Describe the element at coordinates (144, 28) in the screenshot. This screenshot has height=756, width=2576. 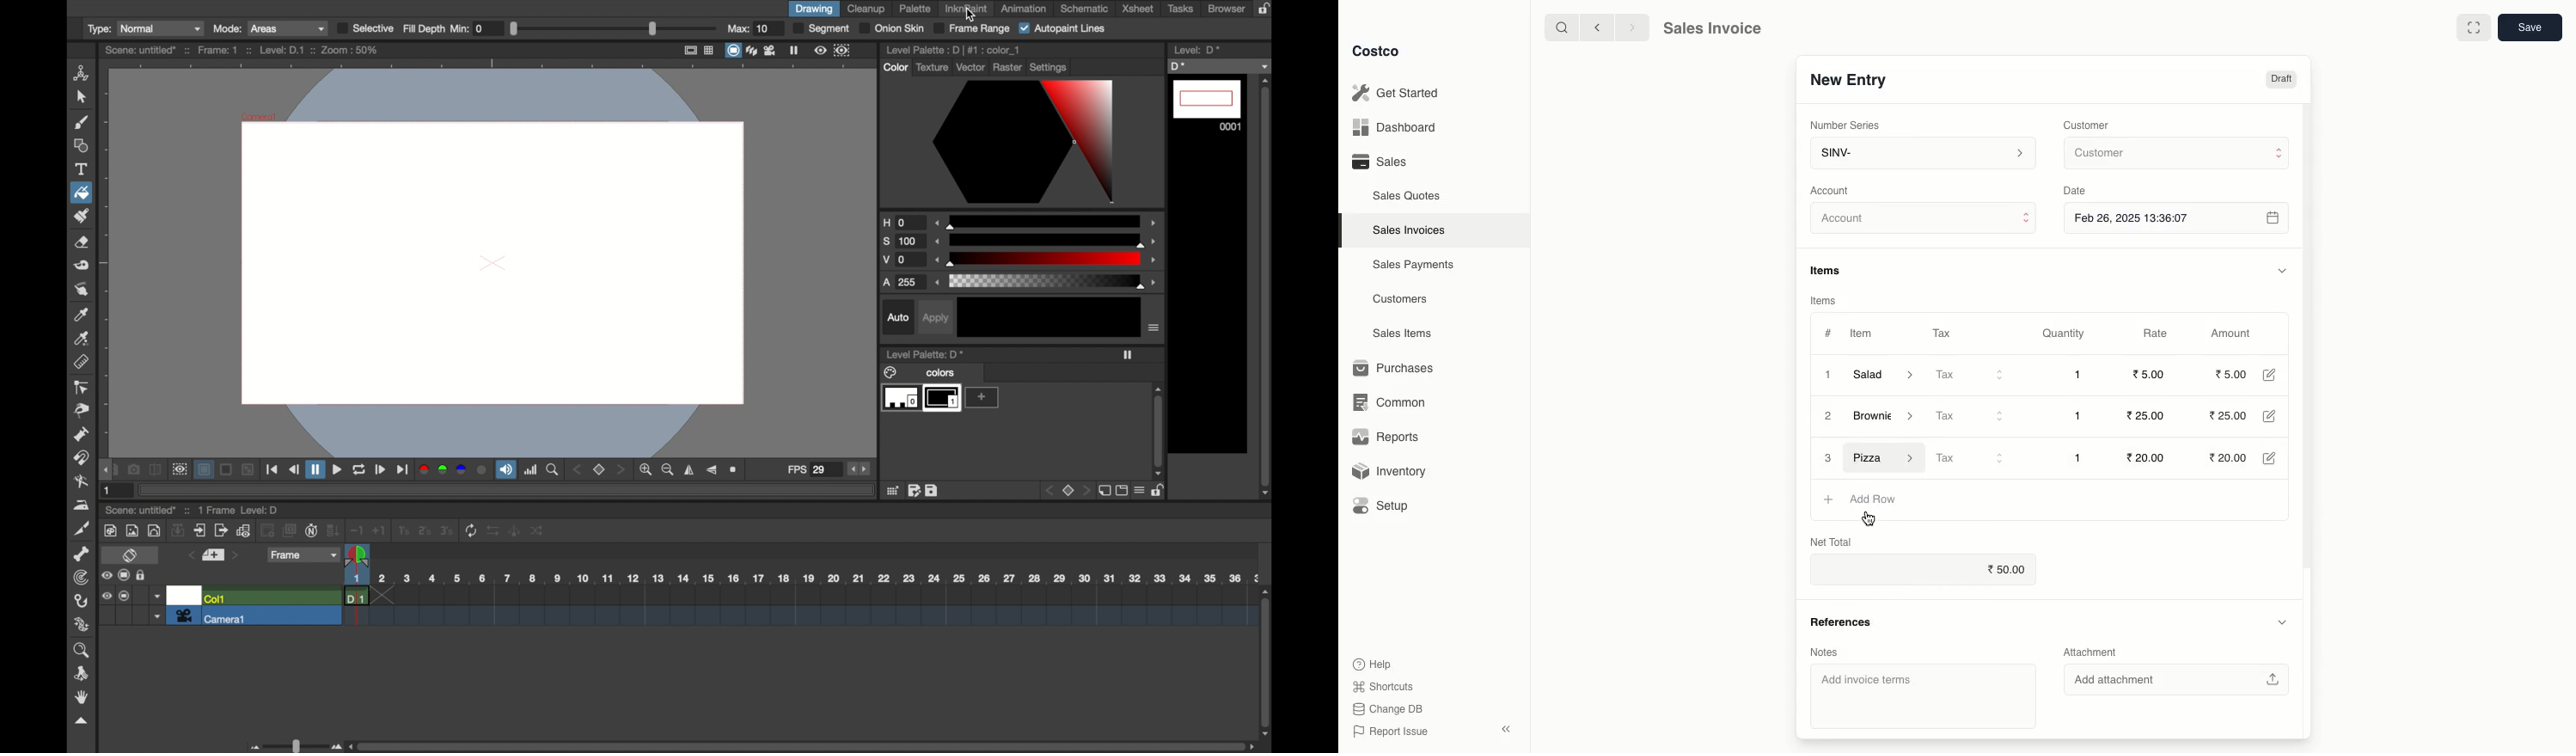
I see `type` at that location.